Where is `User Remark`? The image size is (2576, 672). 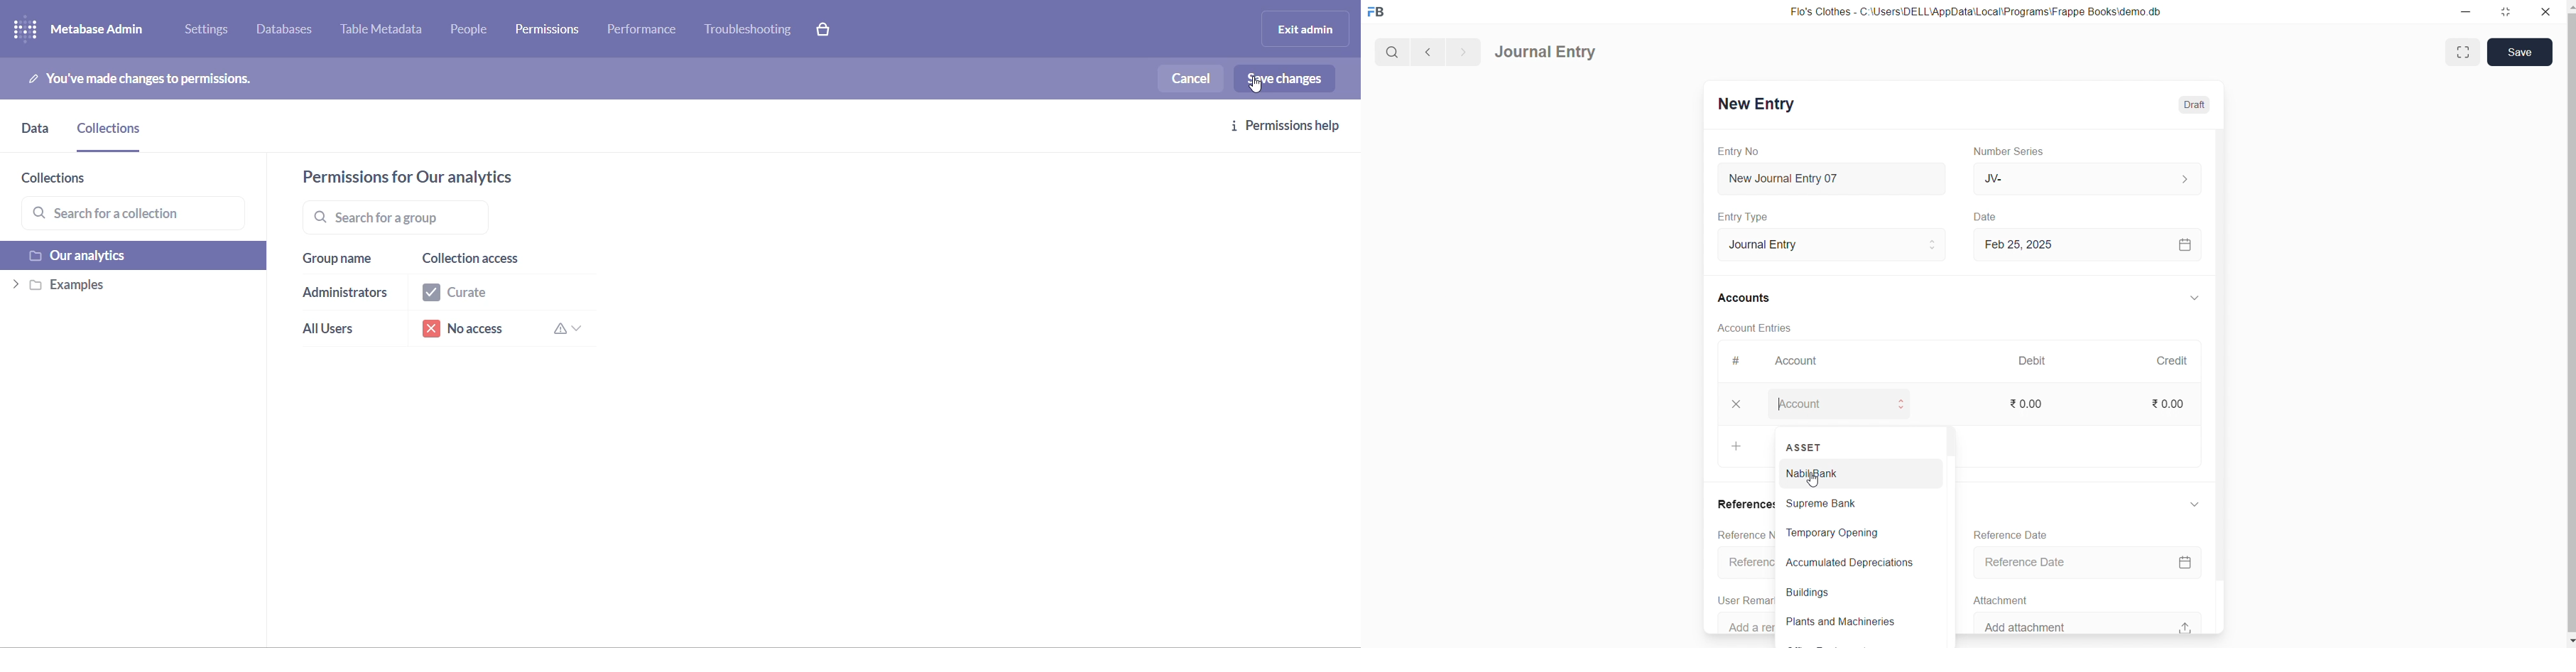
User Remark is located at coordinates (1744, 599).